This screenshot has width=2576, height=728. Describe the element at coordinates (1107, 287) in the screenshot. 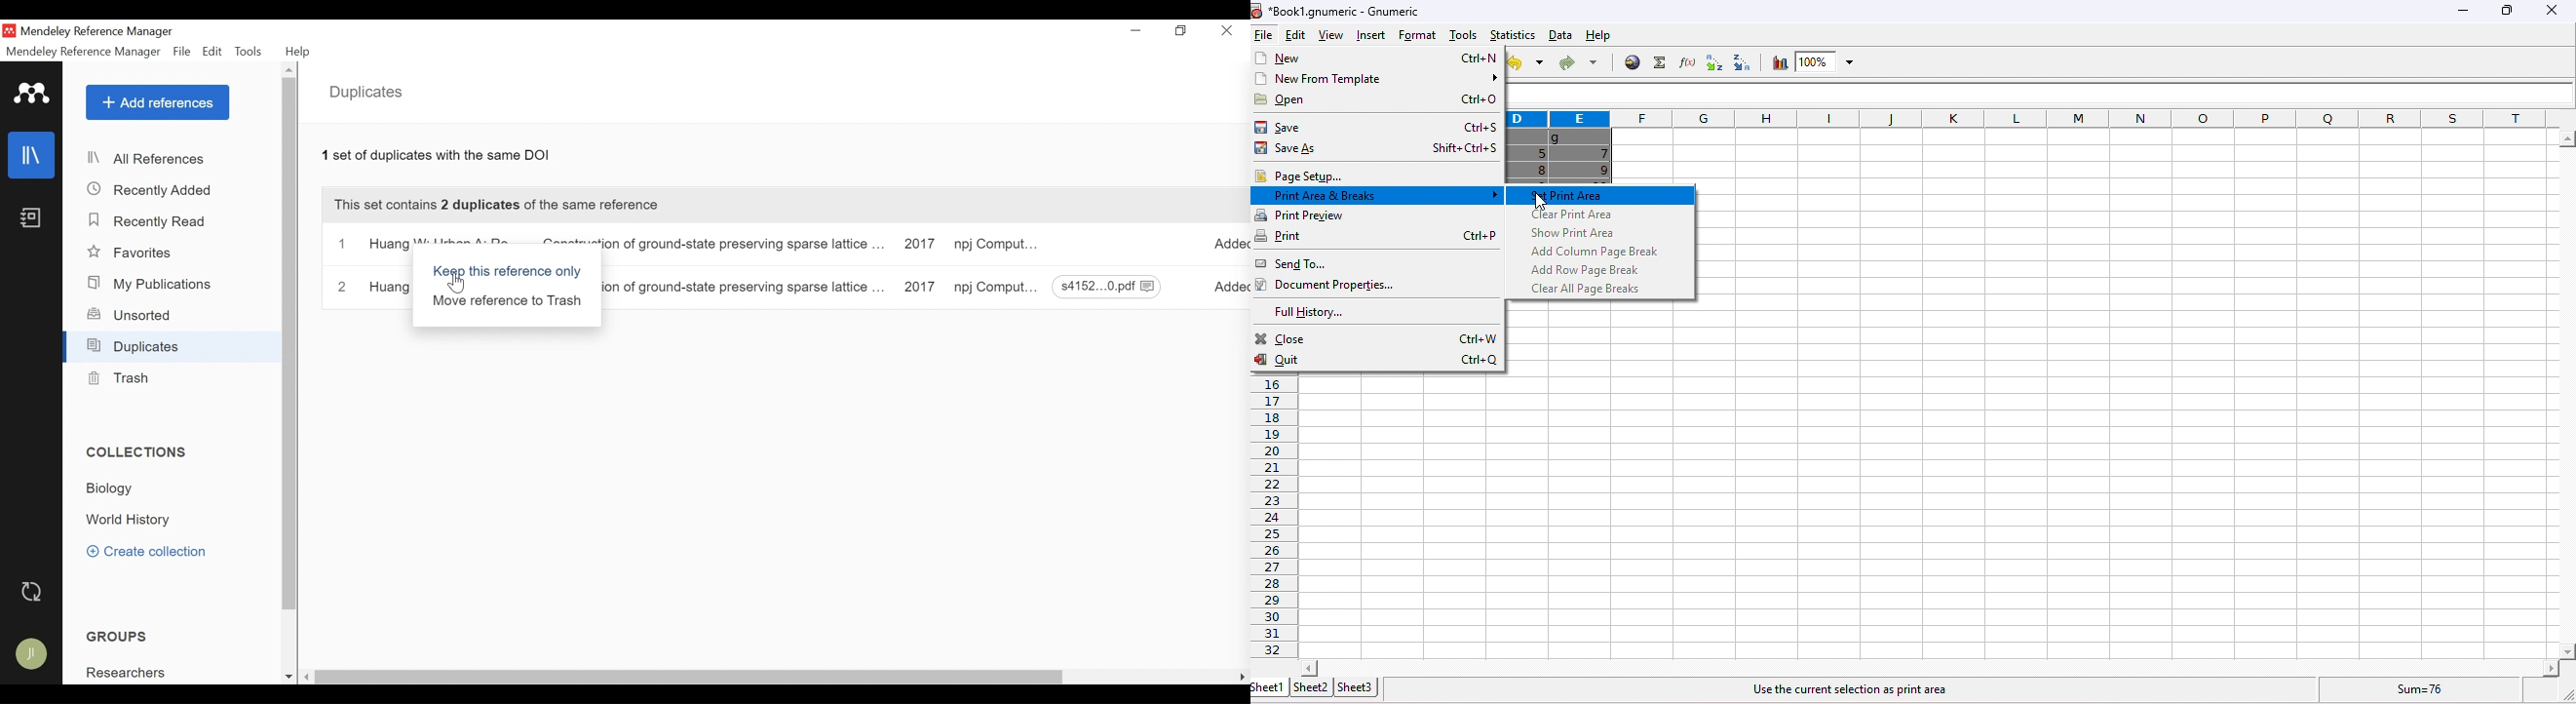

I see `File download` at that location.